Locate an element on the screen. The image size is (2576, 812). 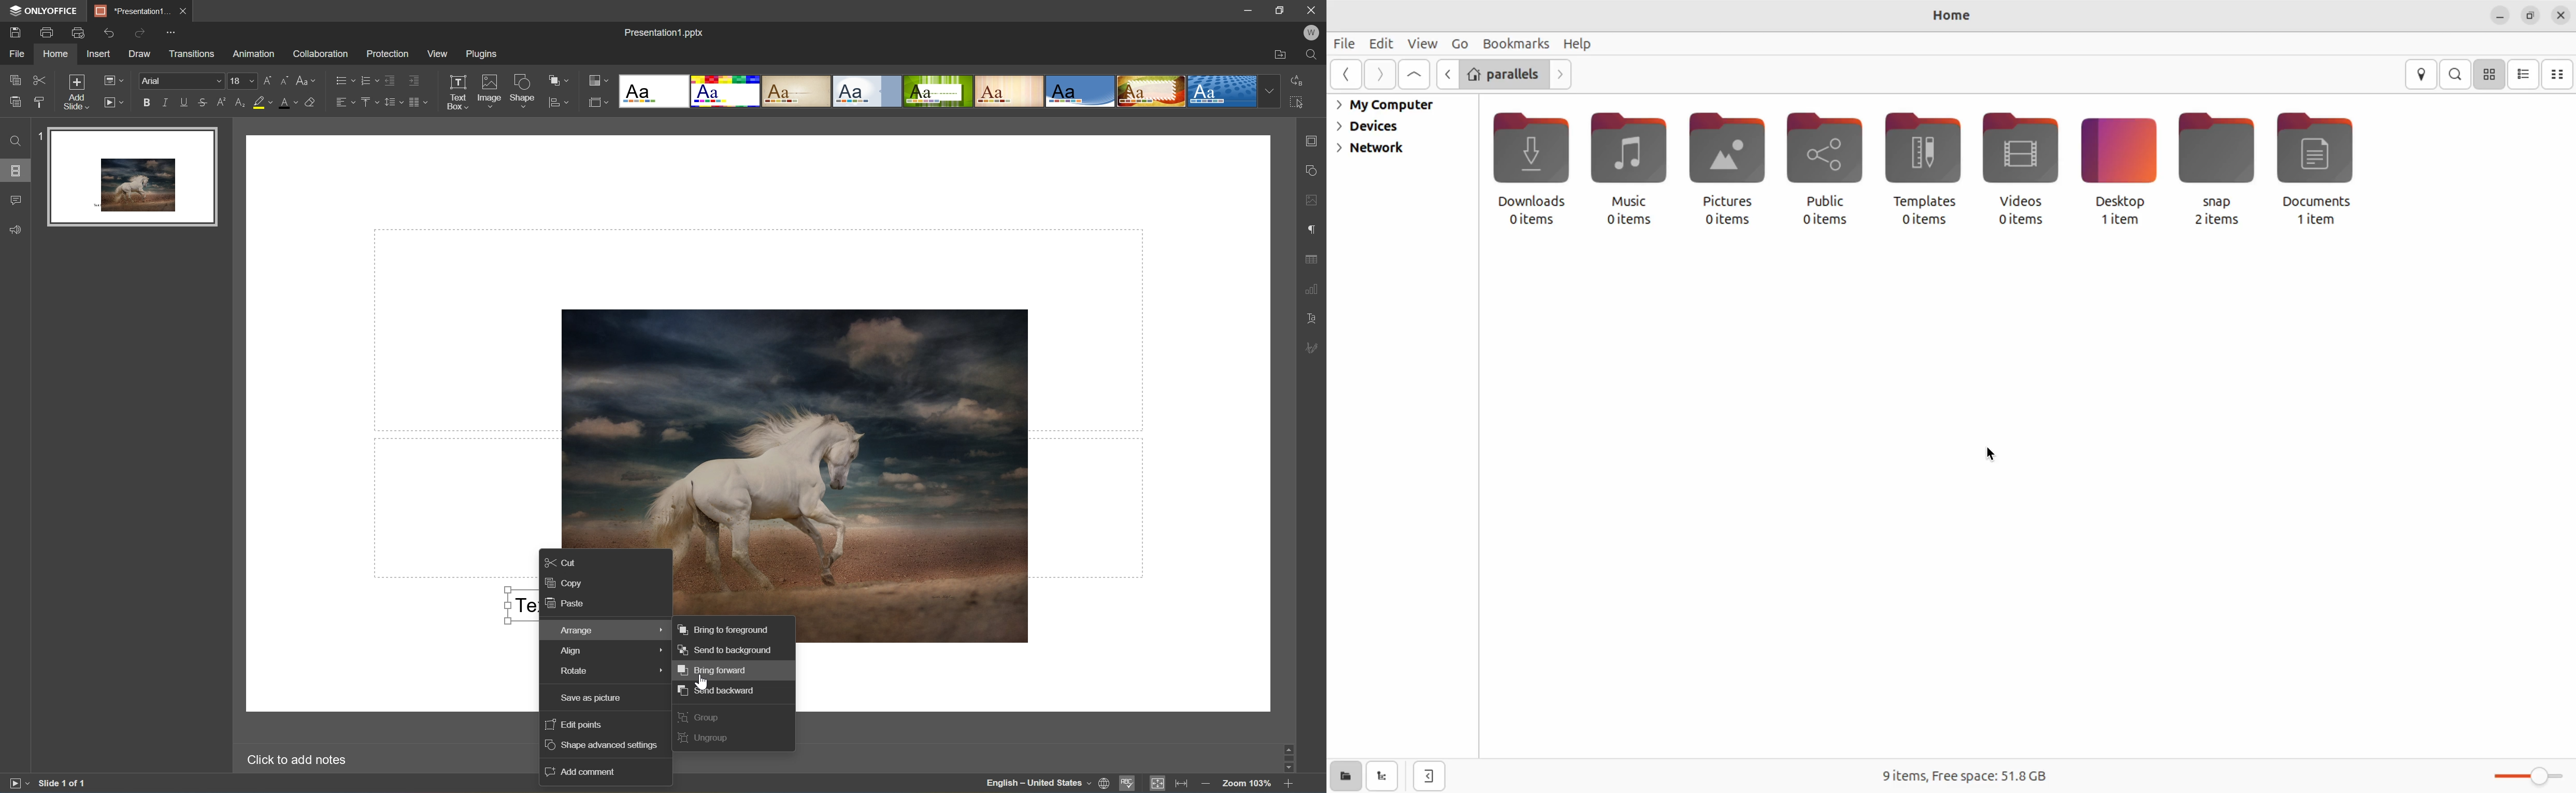
Insert columns is located at coordinates (418, 101).